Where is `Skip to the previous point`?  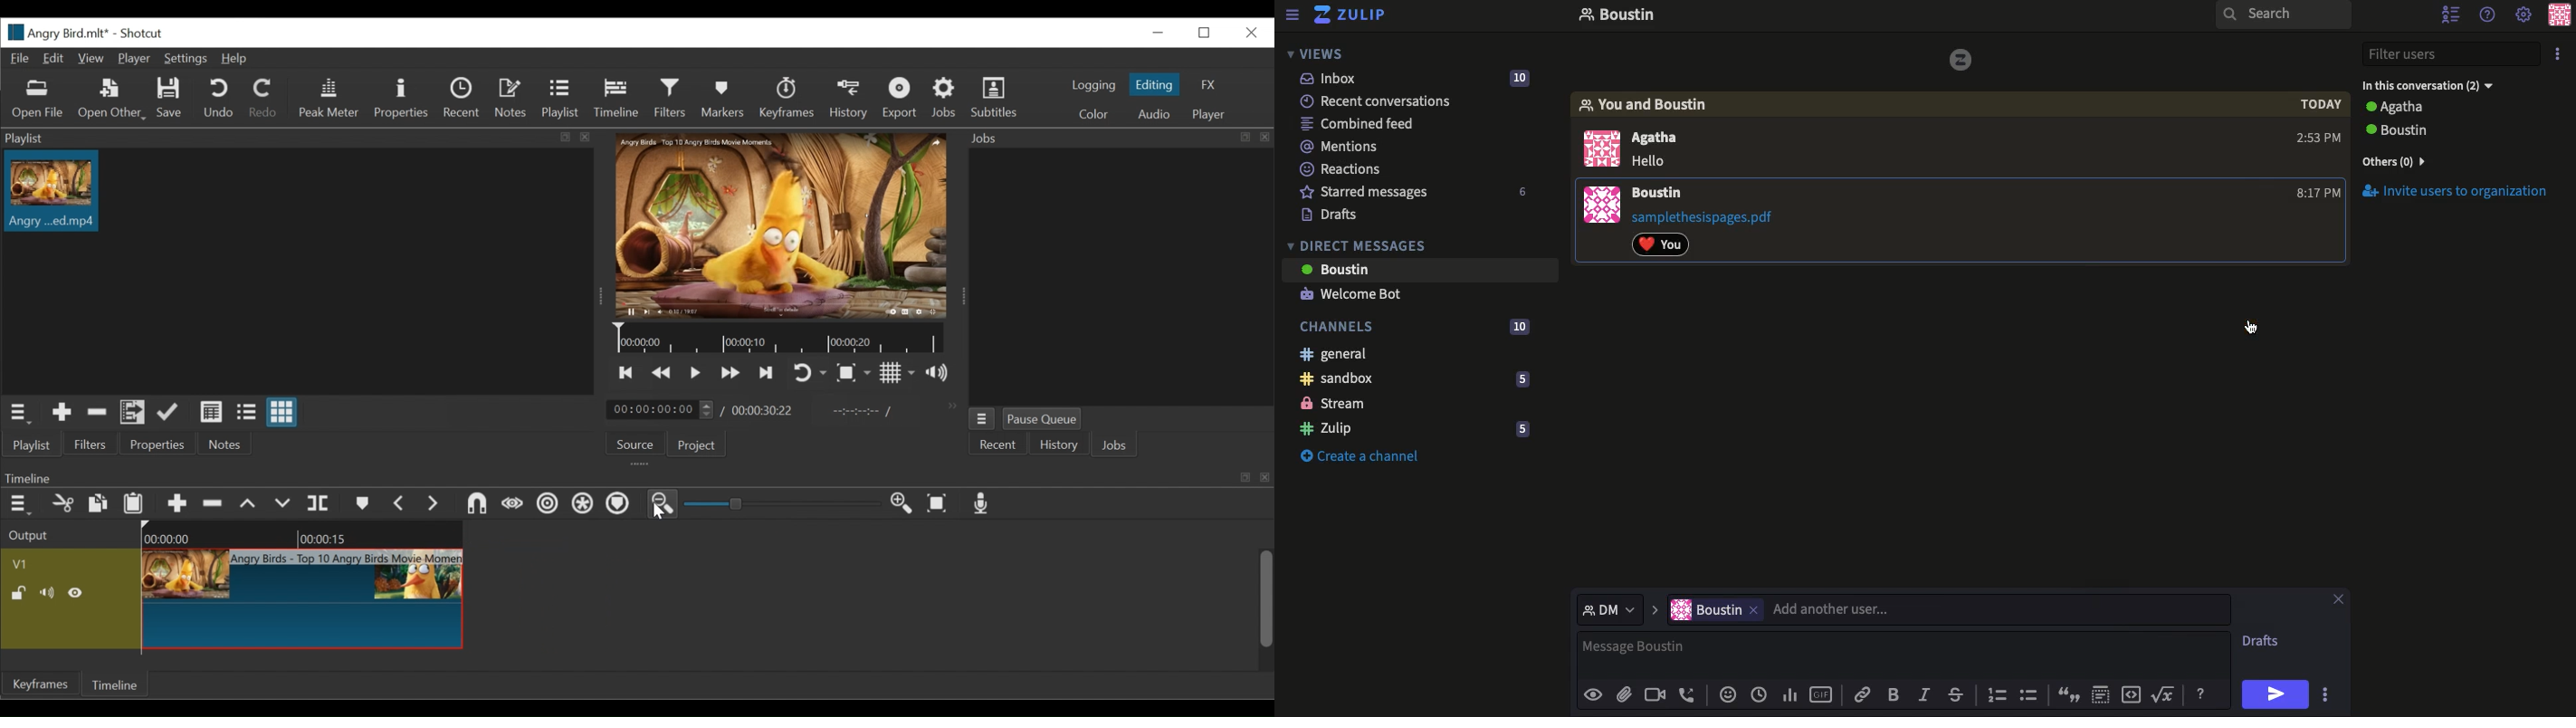
Skip to the previous point is located at coordinates (628, 374).